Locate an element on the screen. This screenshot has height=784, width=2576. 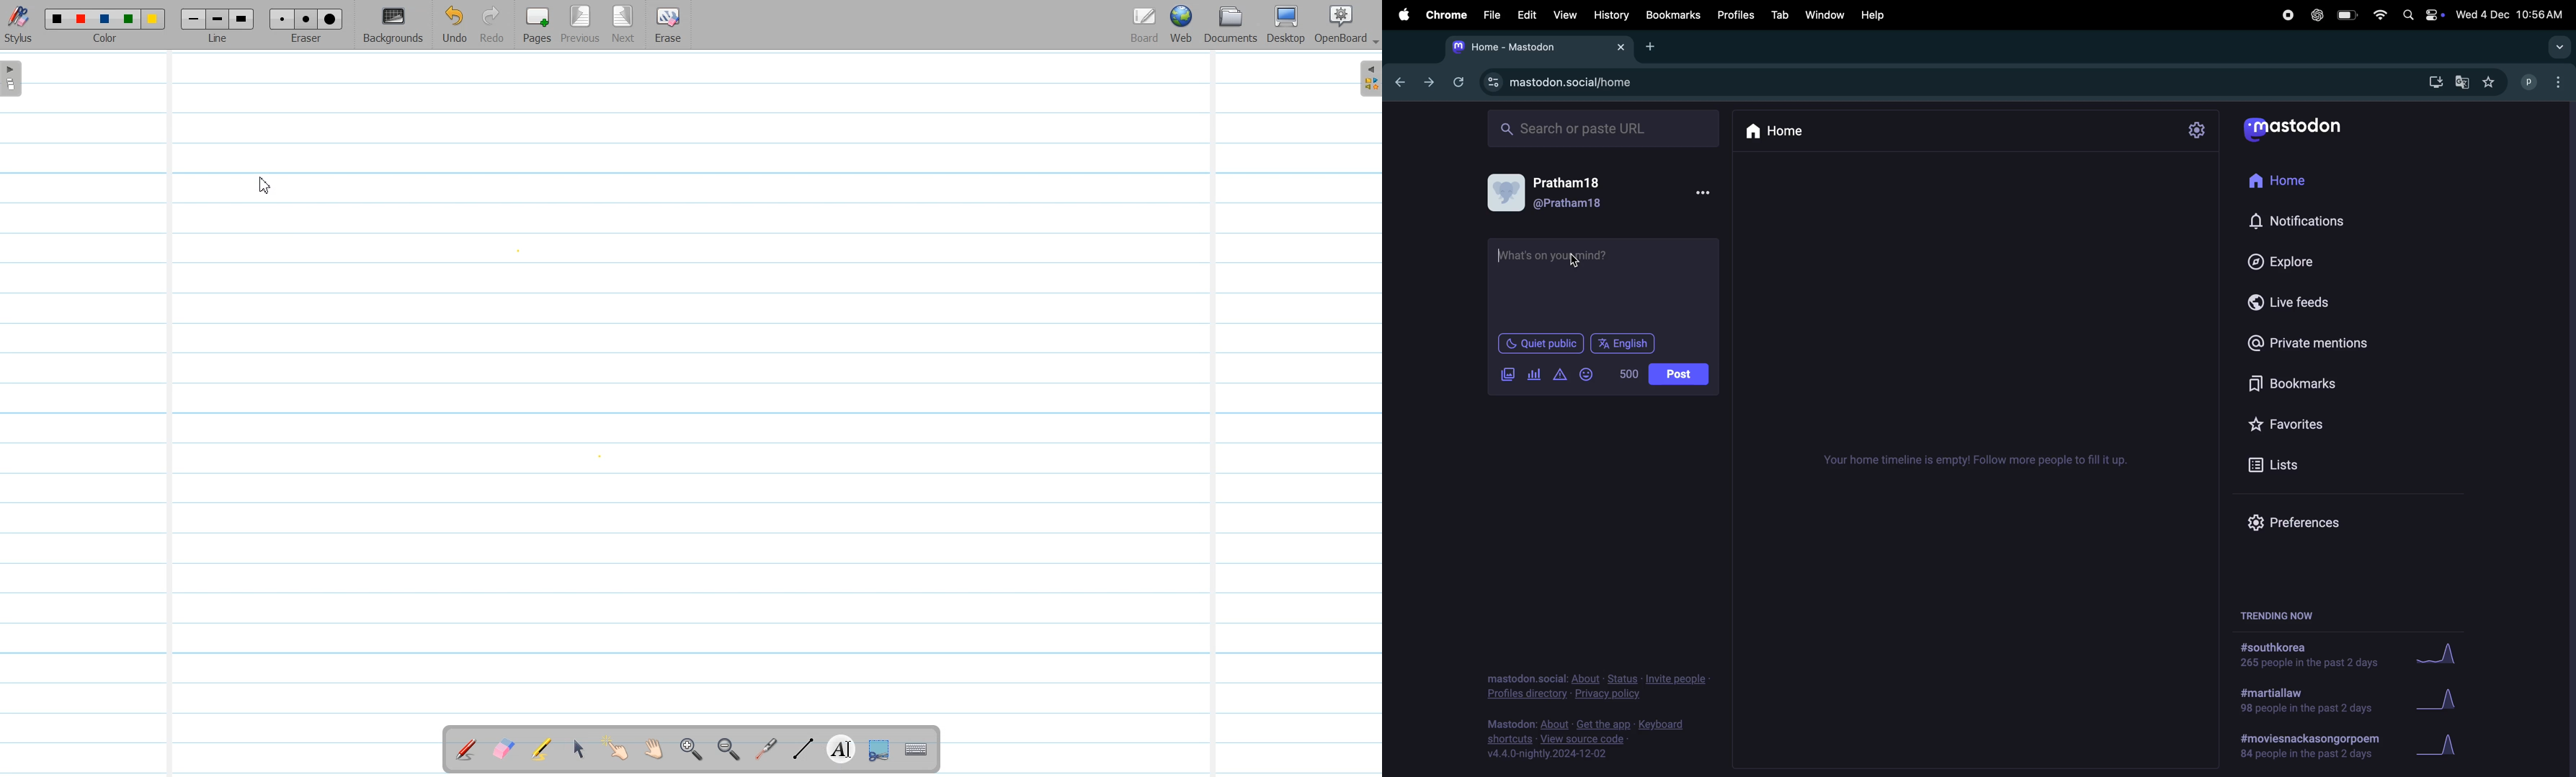
trending is located at coordinates (2310, 745).